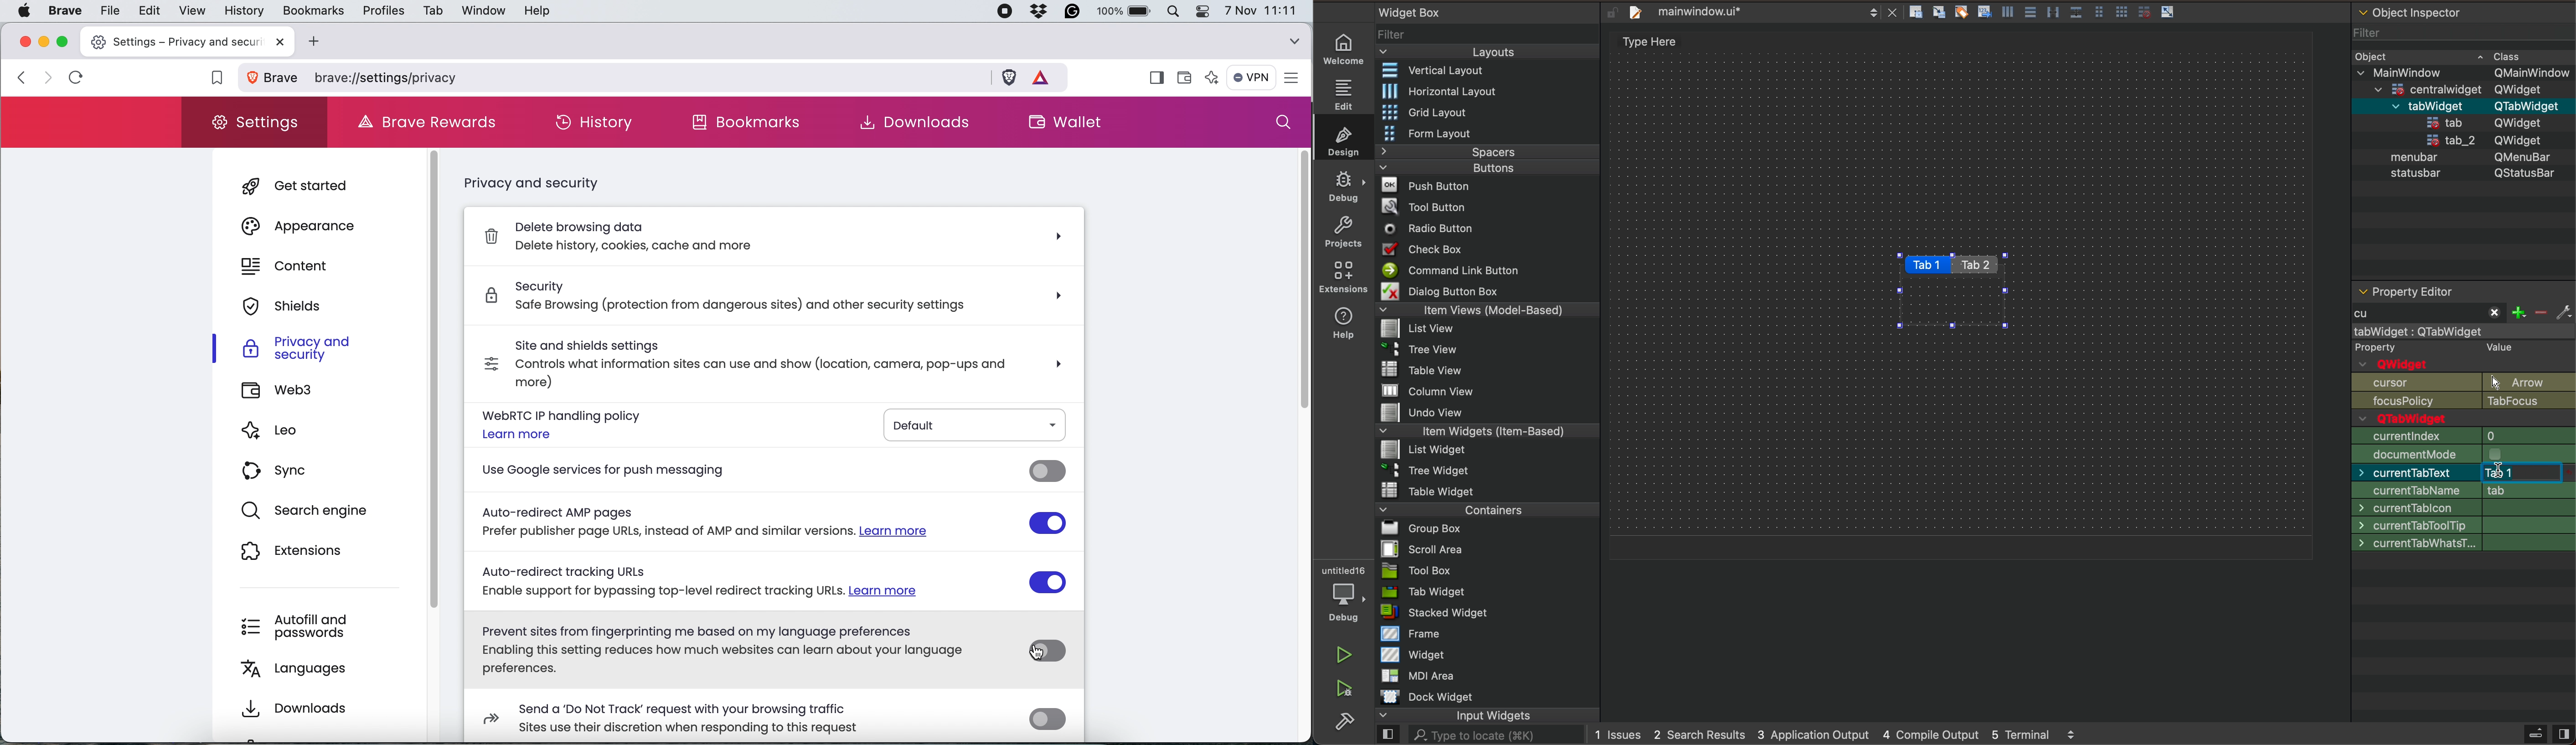 Image resolution: width=2576 pixels, height=756 pixels. I want to click on scrollbar, so click(1297, 289).